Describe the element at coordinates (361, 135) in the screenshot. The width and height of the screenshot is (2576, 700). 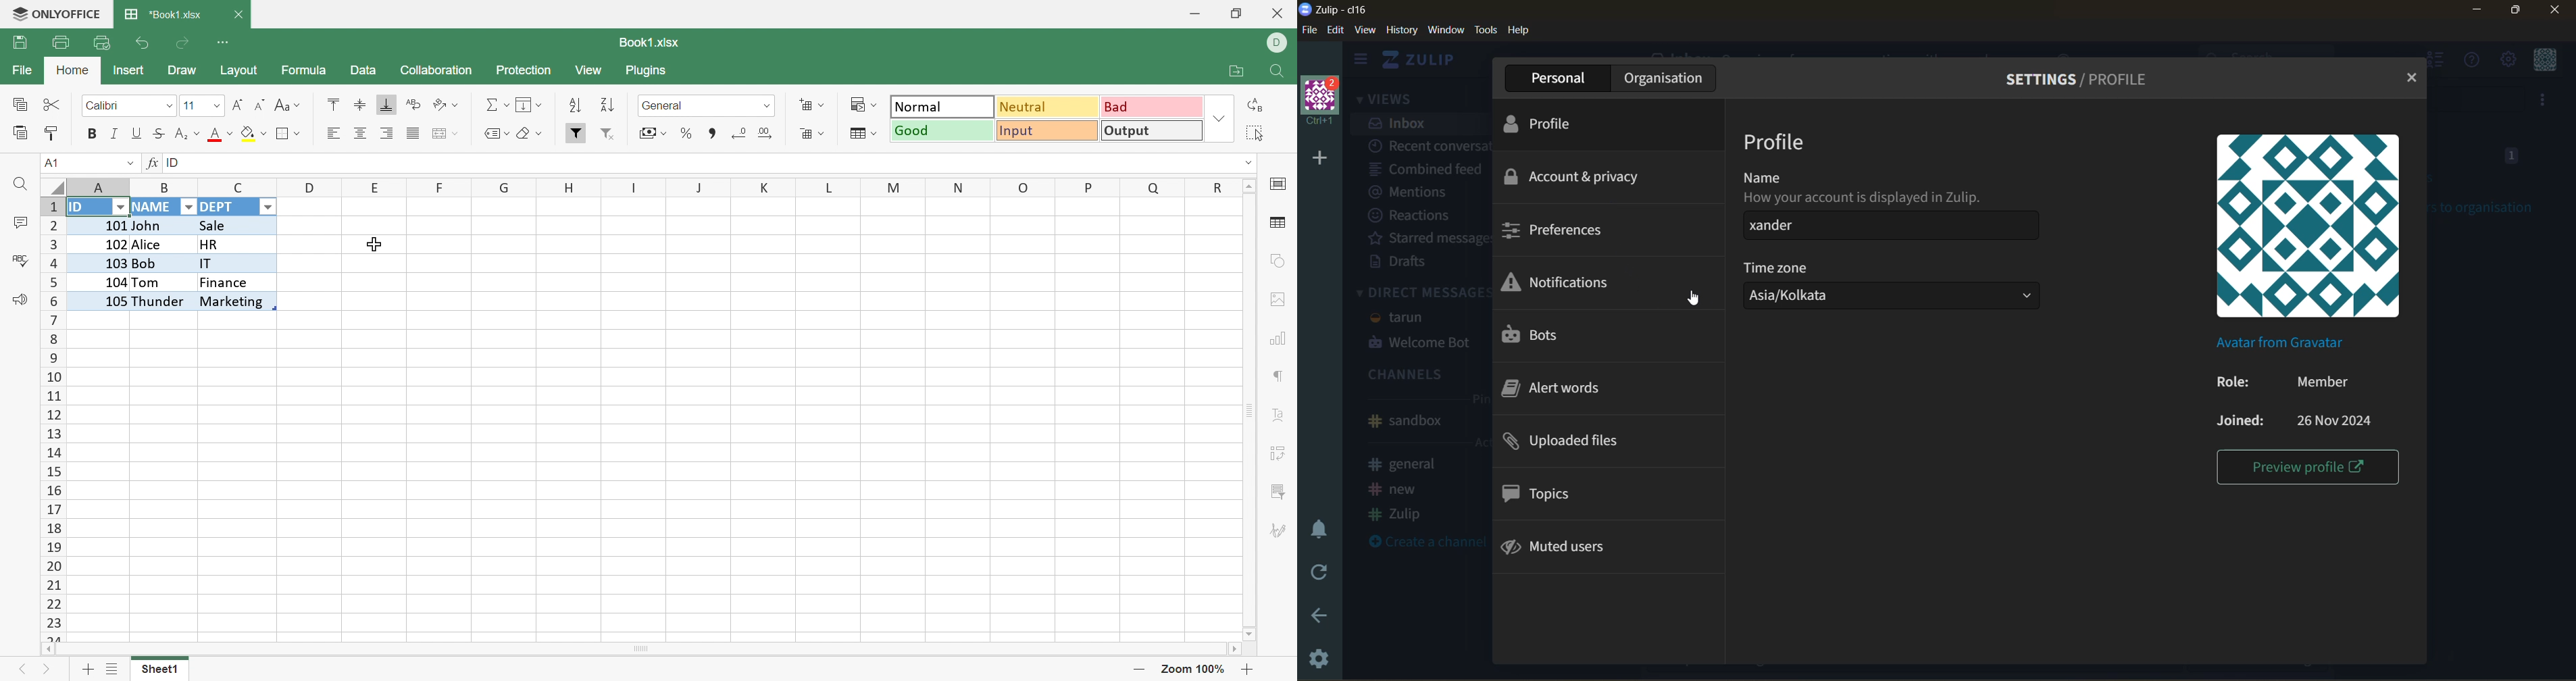
I see `Align Center` at that location.